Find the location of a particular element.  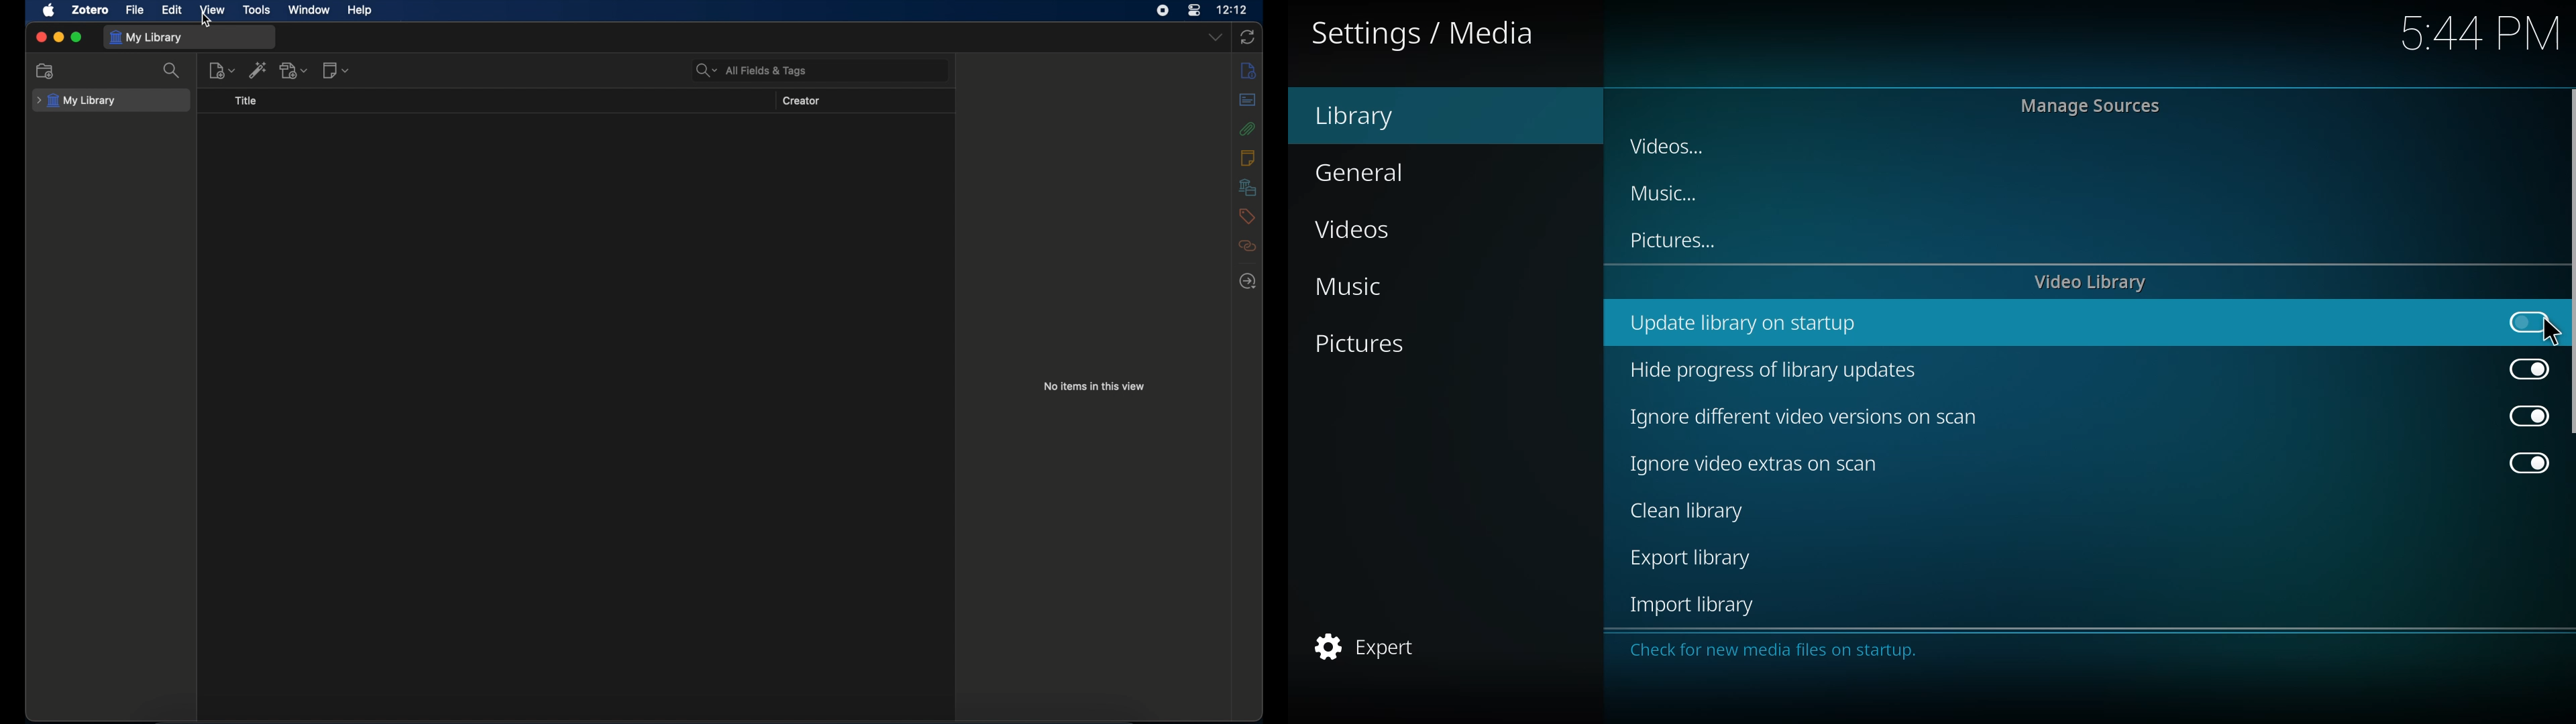

video library is located at coordinates (2094, 282).